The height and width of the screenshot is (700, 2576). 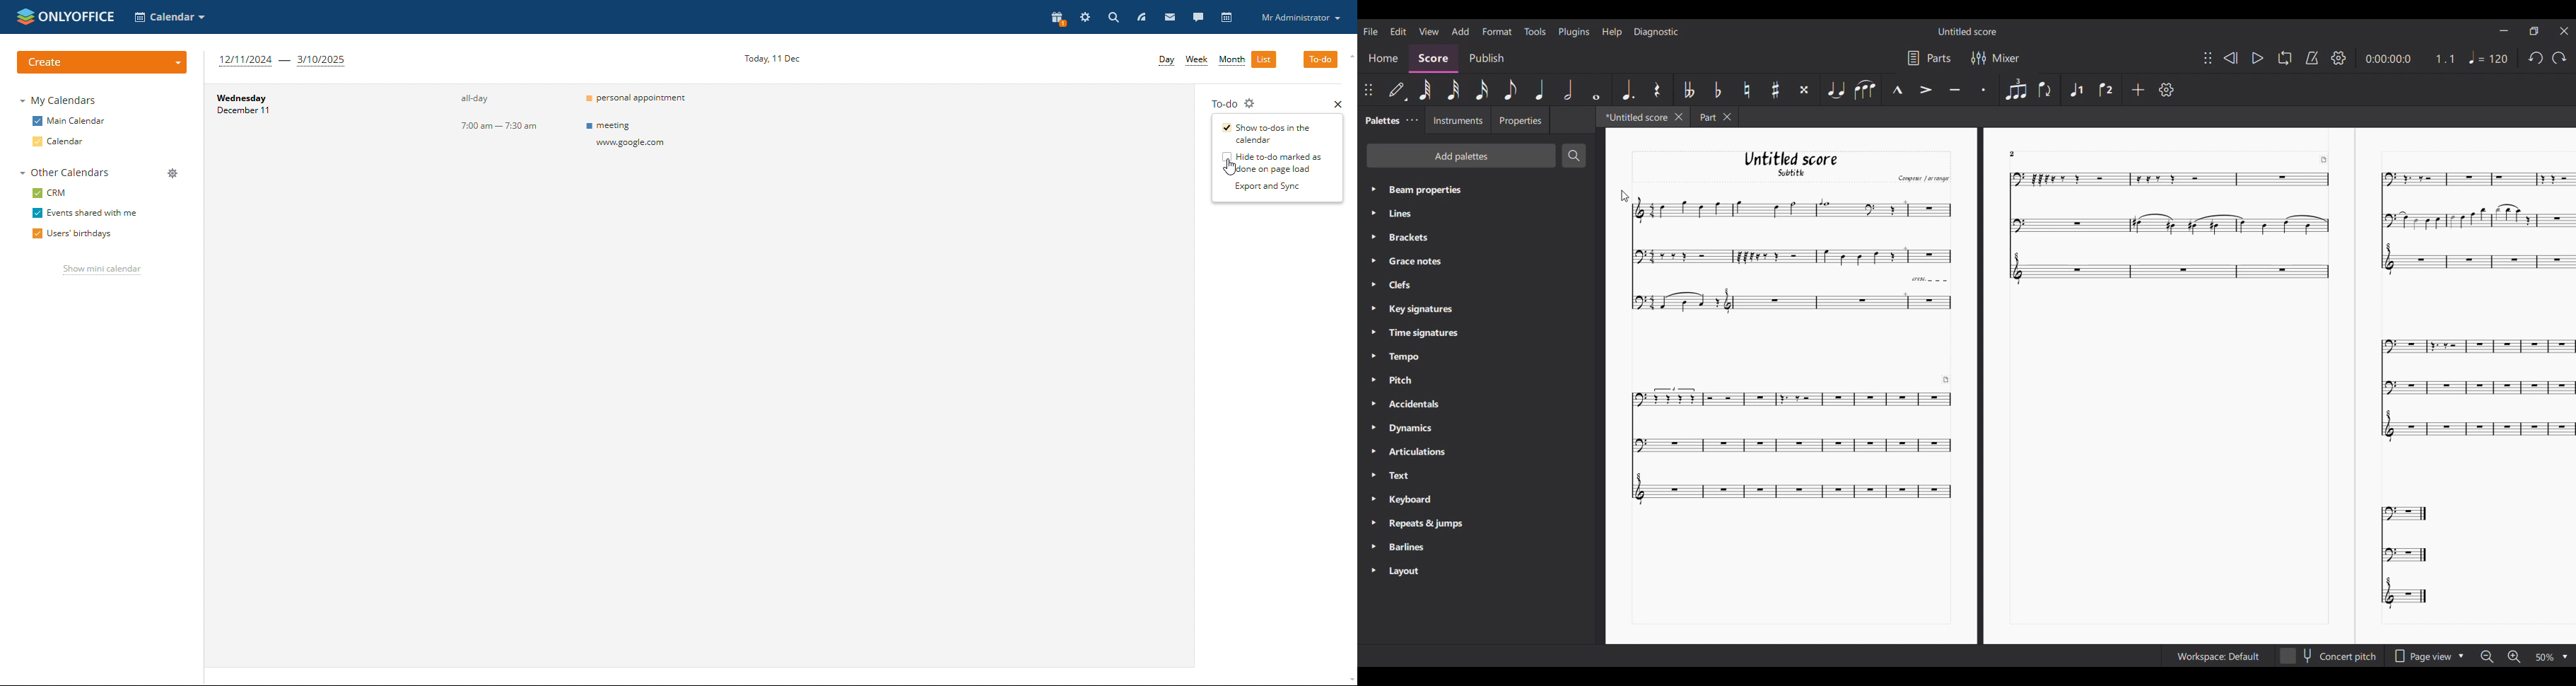 What do you see at coordinates (1371, 189) in the screenshot?
I see `` at bounding box center [1371, 189].